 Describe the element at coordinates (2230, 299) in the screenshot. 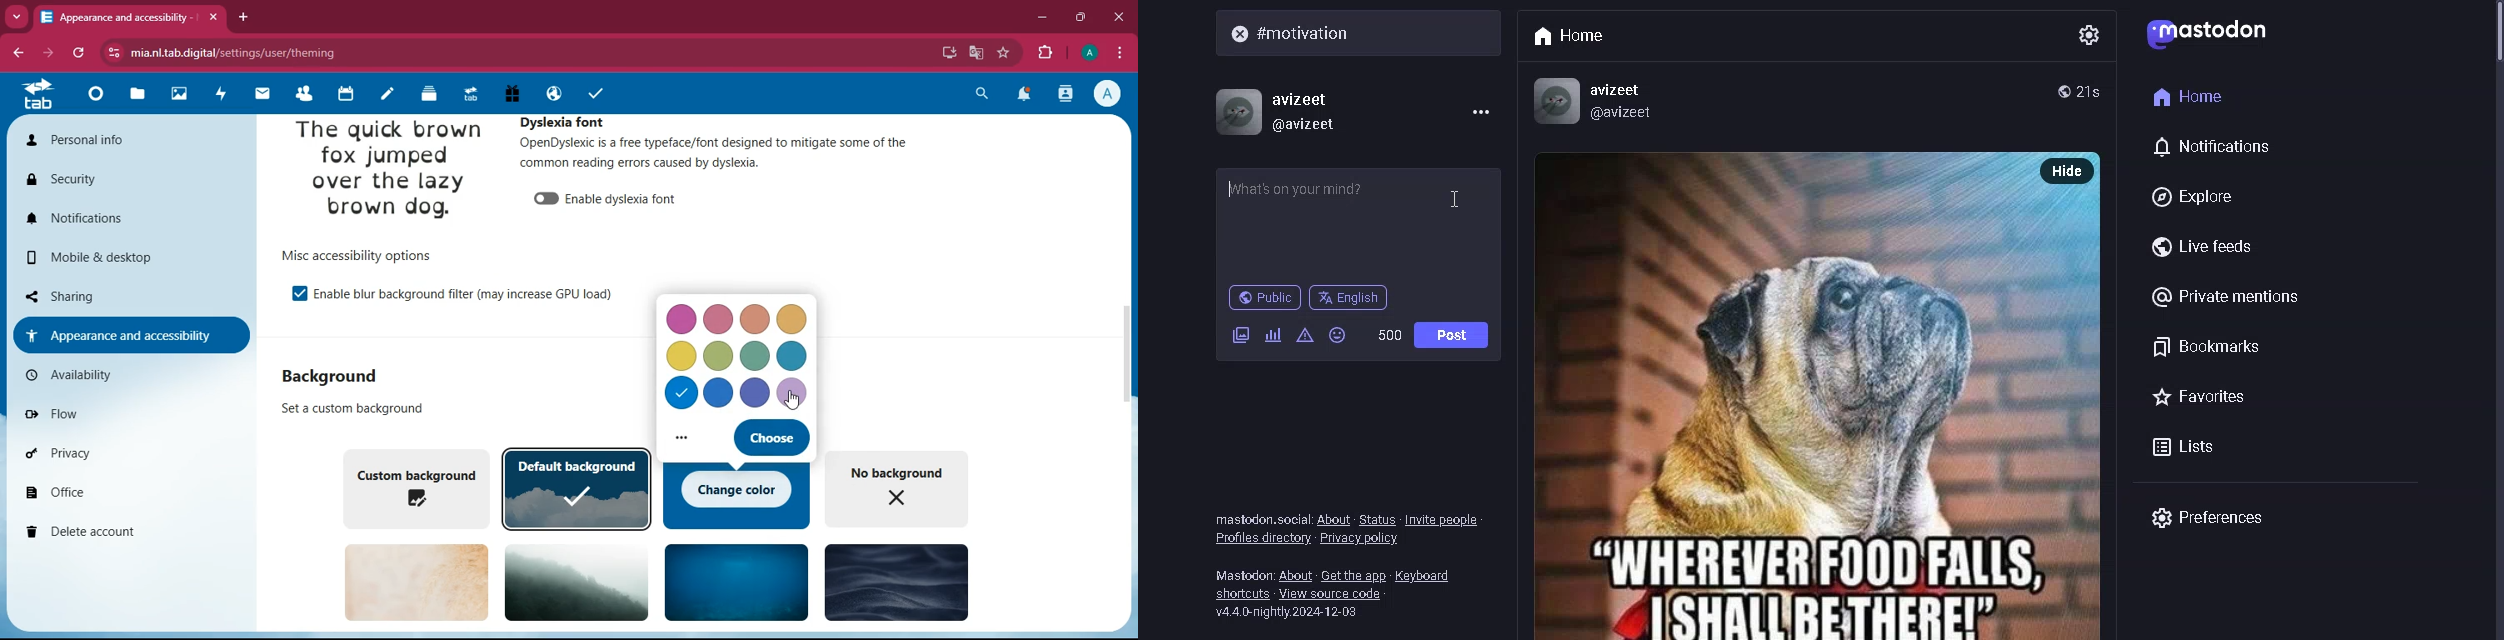

I see `private mentions` at that location.